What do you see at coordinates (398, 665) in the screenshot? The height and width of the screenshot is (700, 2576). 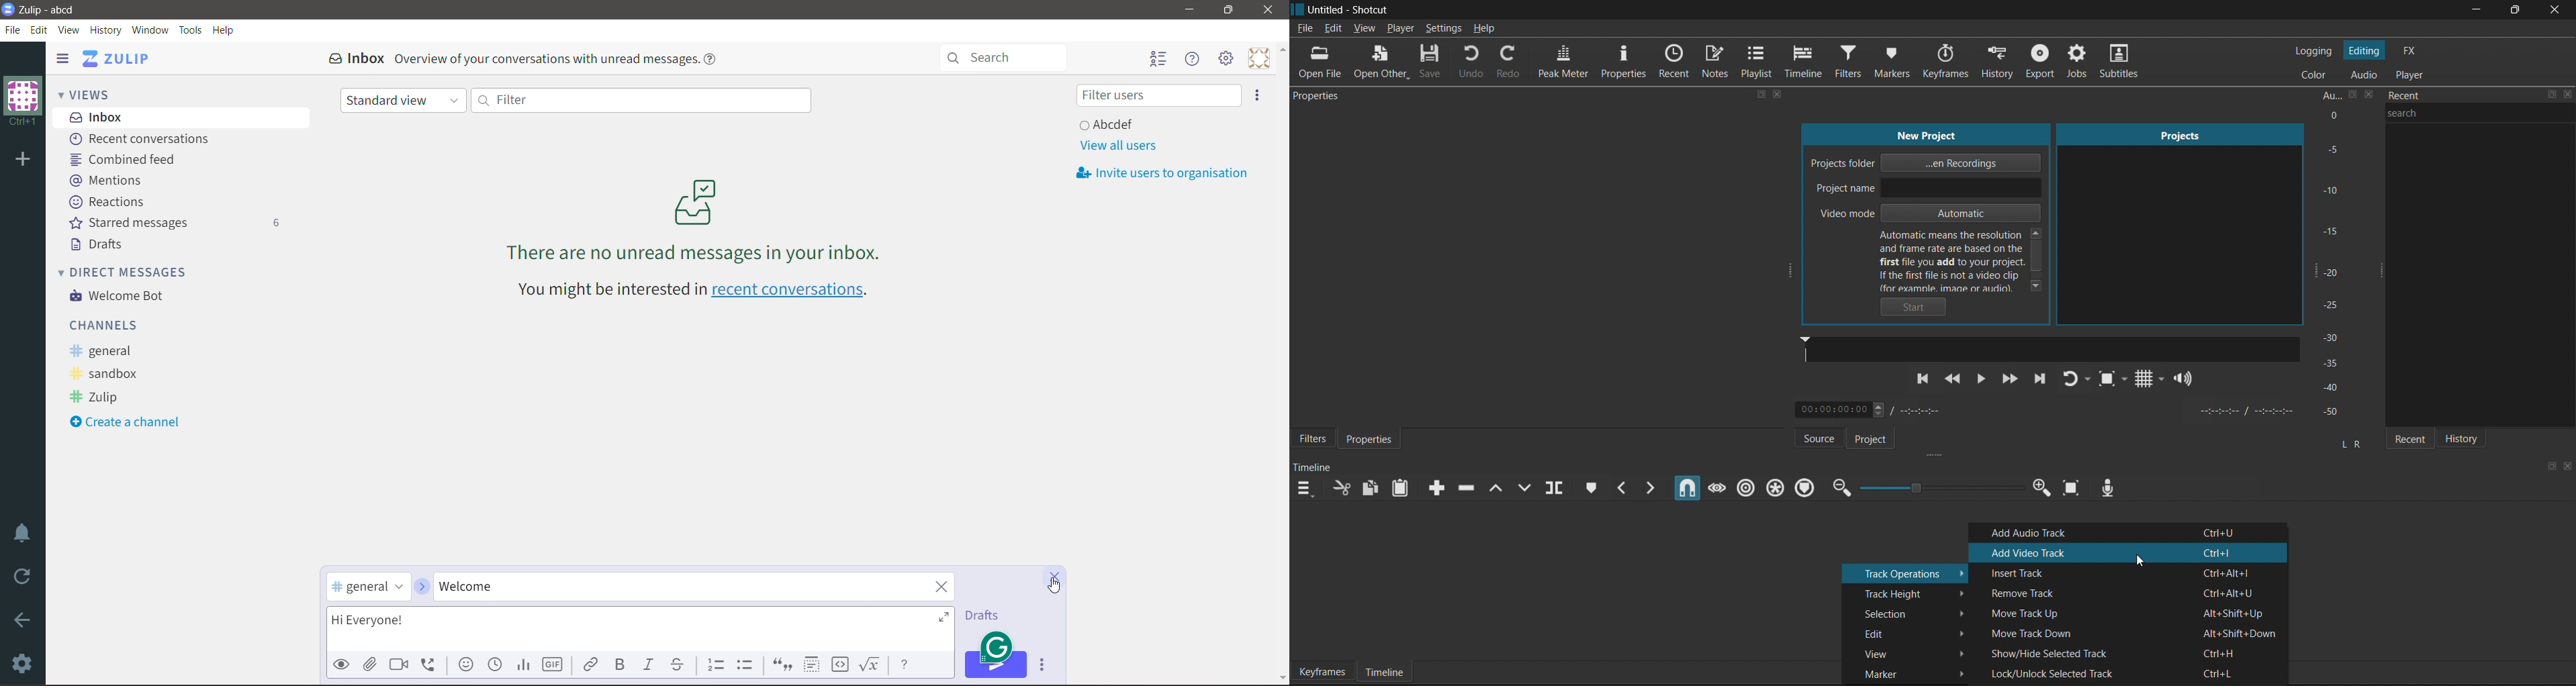 I see `Add video call` at bounding box center [398, 665].